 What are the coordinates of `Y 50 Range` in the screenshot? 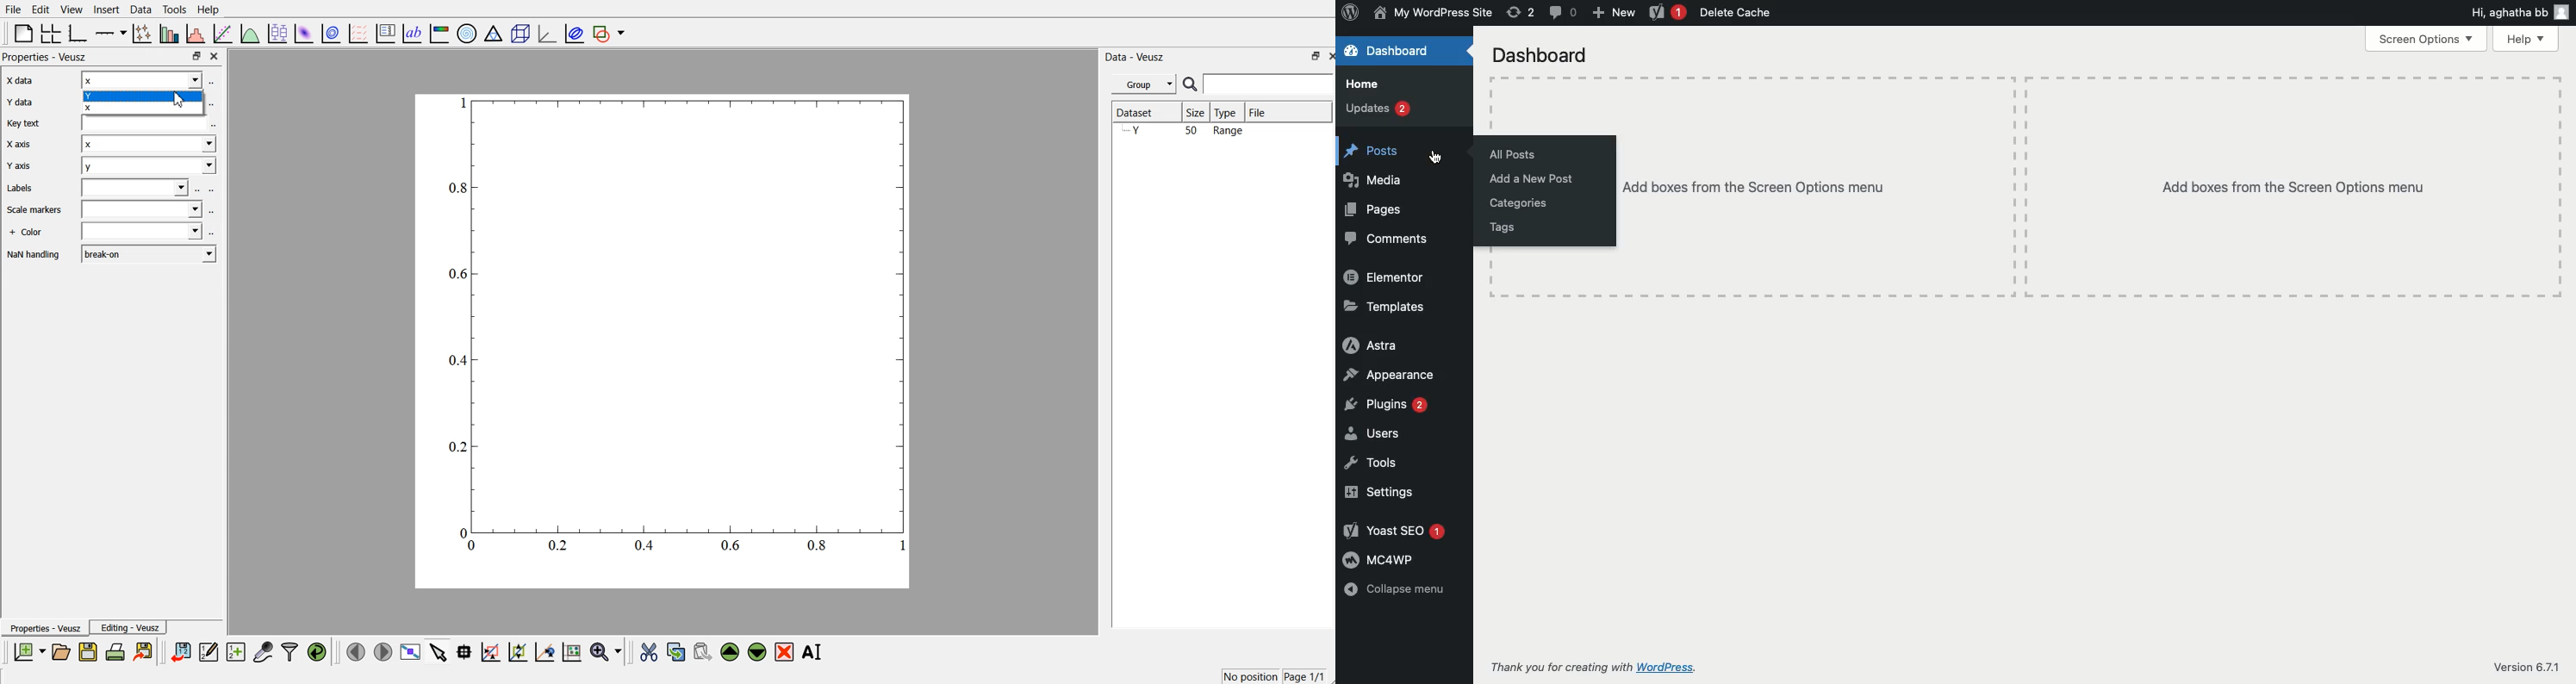 It's located at (1184, 131).